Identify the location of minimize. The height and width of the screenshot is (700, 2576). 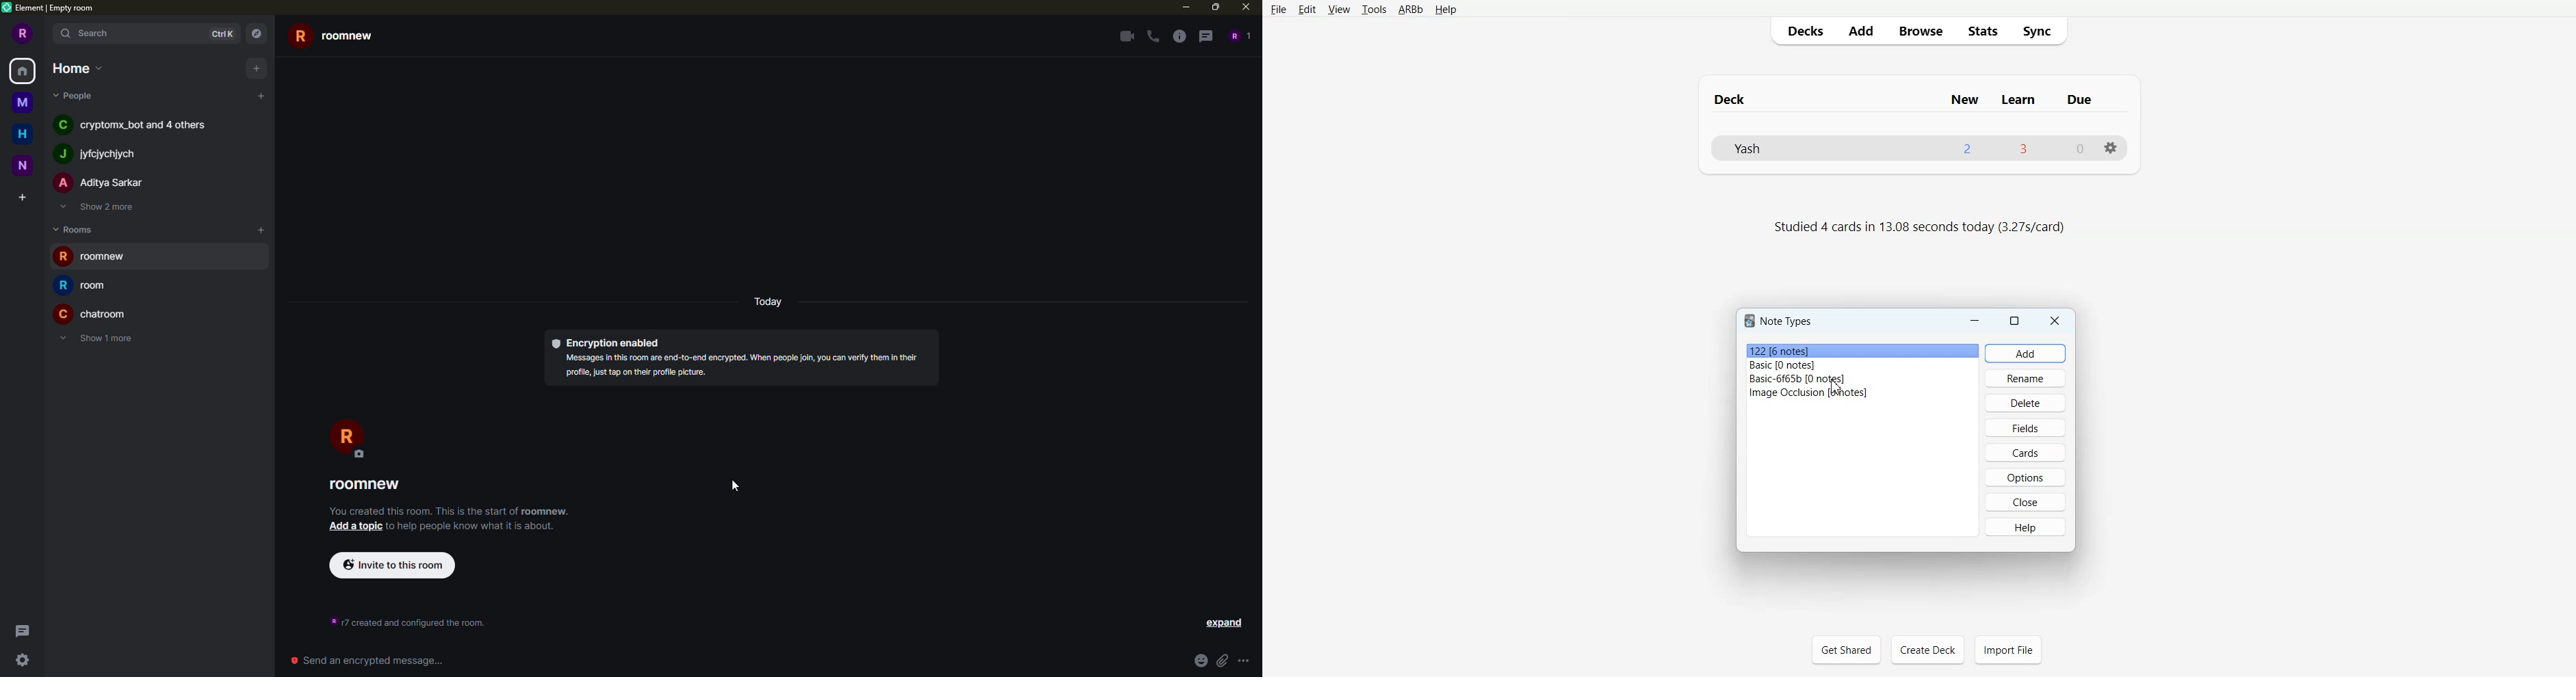
(1184, 7).